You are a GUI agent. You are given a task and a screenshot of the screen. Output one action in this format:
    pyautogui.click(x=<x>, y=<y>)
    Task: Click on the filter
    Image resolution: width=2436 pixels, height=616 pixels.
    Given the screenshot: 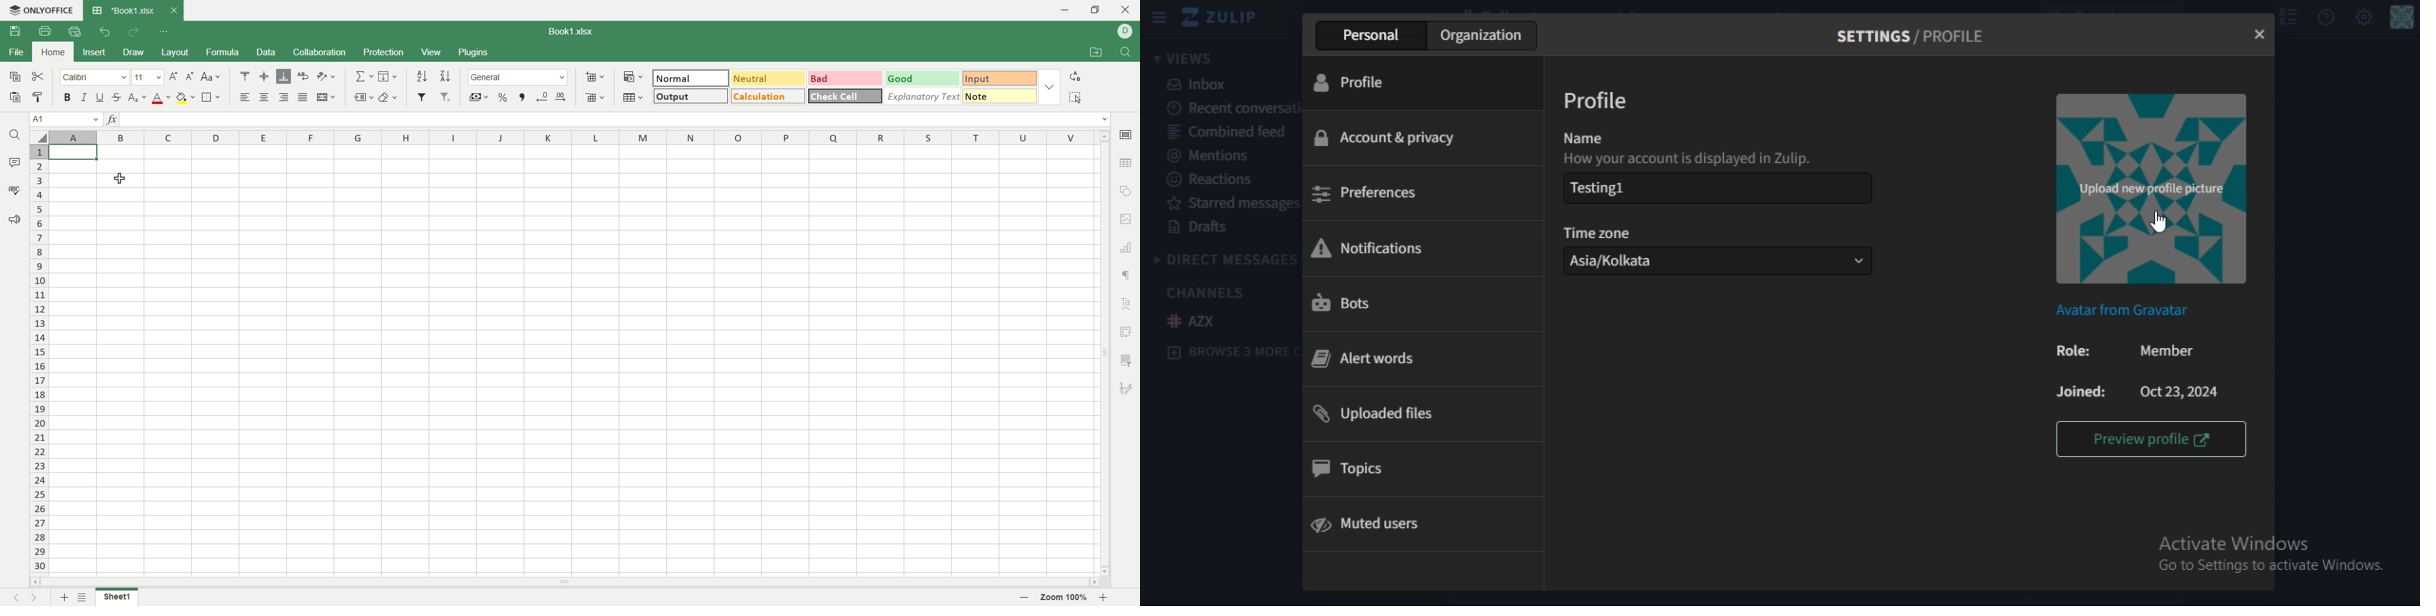 What is the action you would take?
    pyautogui.click(x=424, y=97)
    